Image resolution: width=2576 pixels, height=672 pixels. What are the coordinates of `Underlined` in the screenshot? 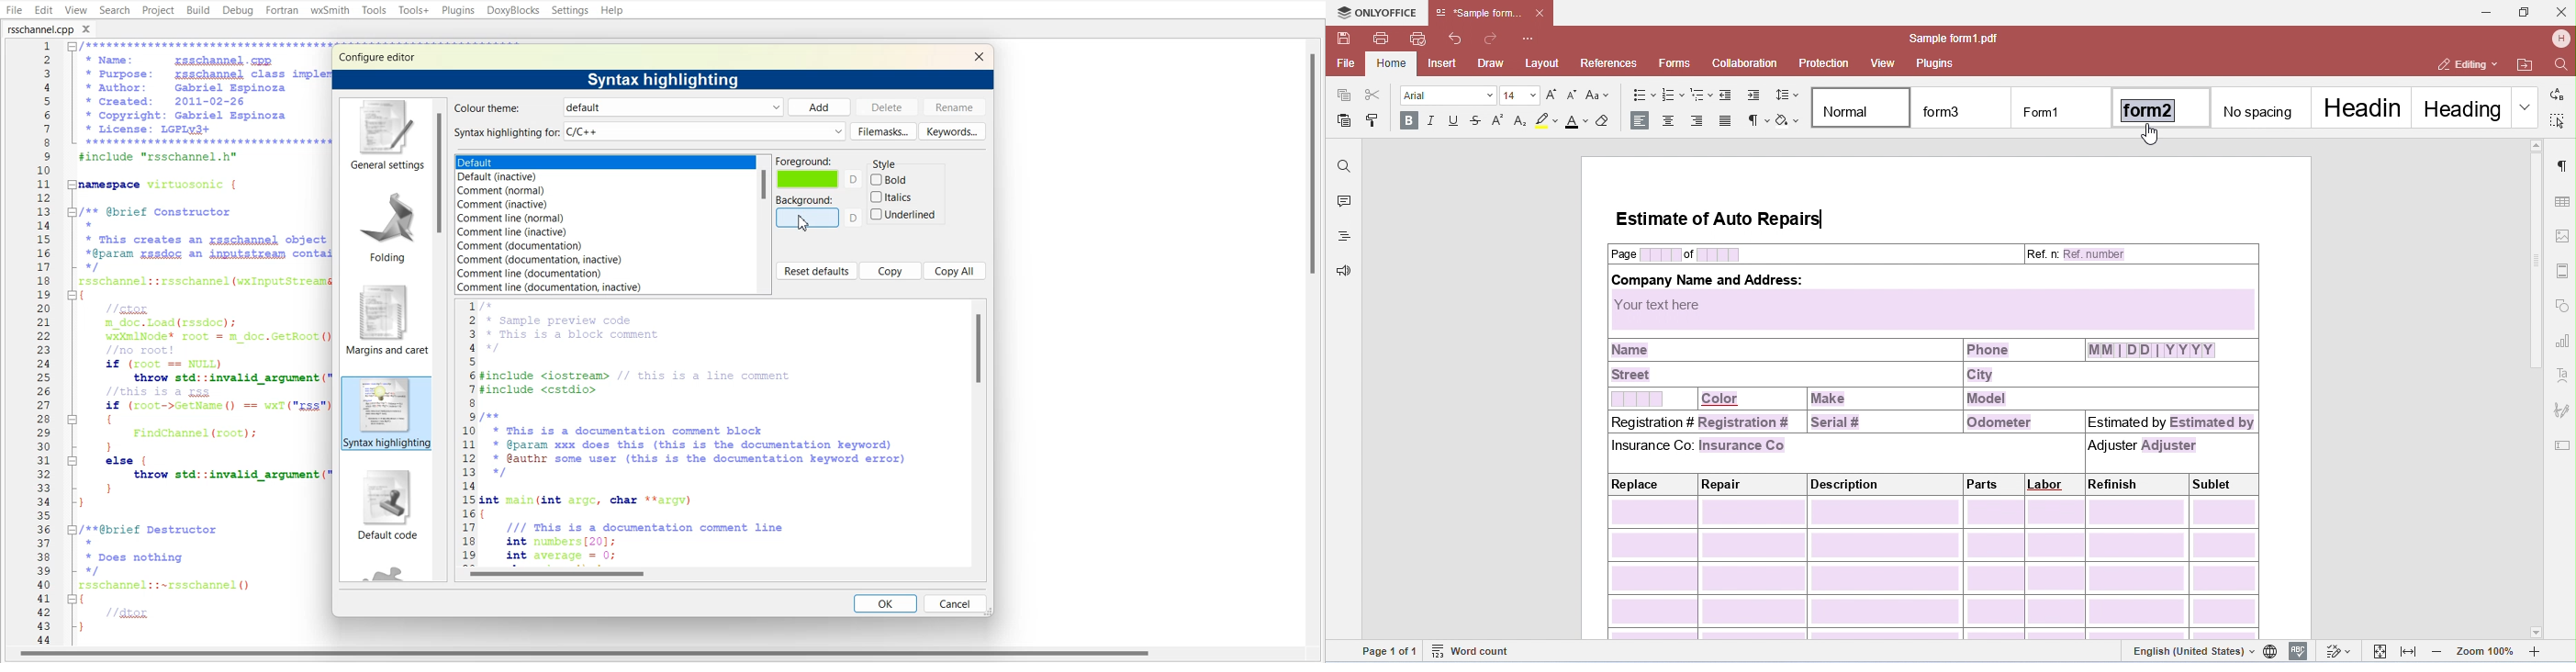 It's located at (904, 214).